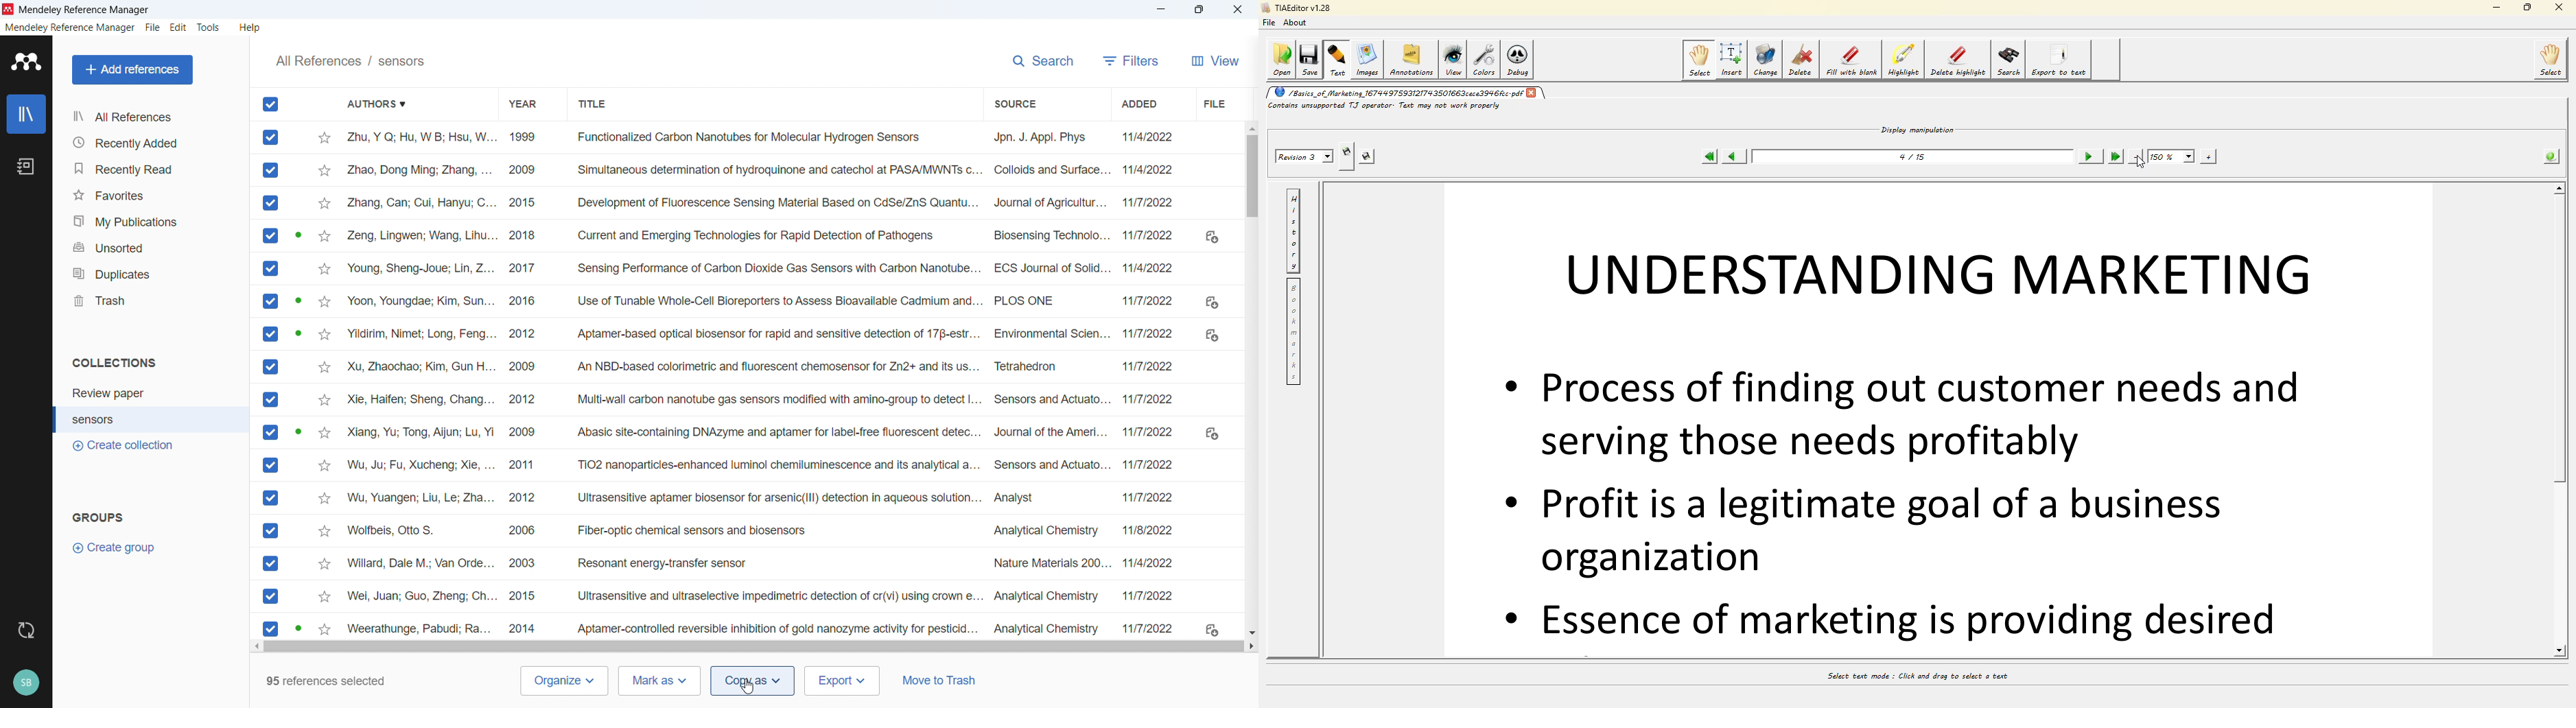 Image resolution: width=2576 pixels, height=728 pixels. What do you see at coordinates (1041, 61) in the screenshot?
I see `search ` at bounding box center [1041, 61].